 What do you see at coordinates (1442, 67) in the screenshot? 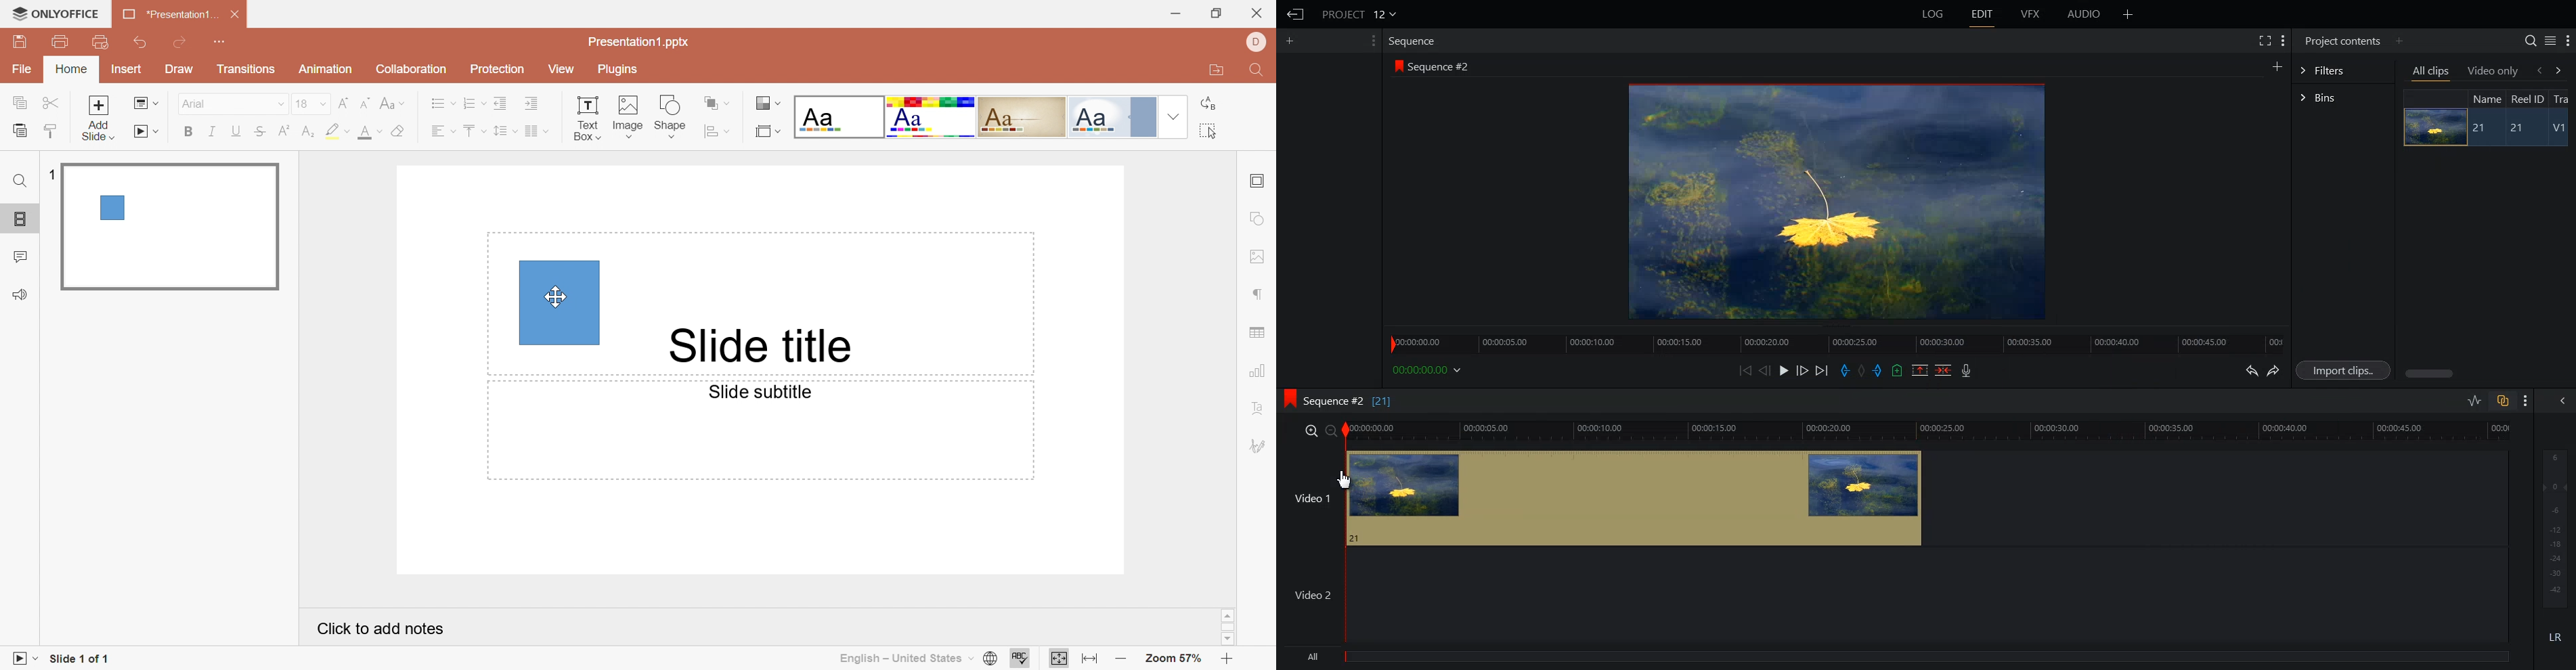
I see `Sequence #2` at bounding box center [1442, 67].